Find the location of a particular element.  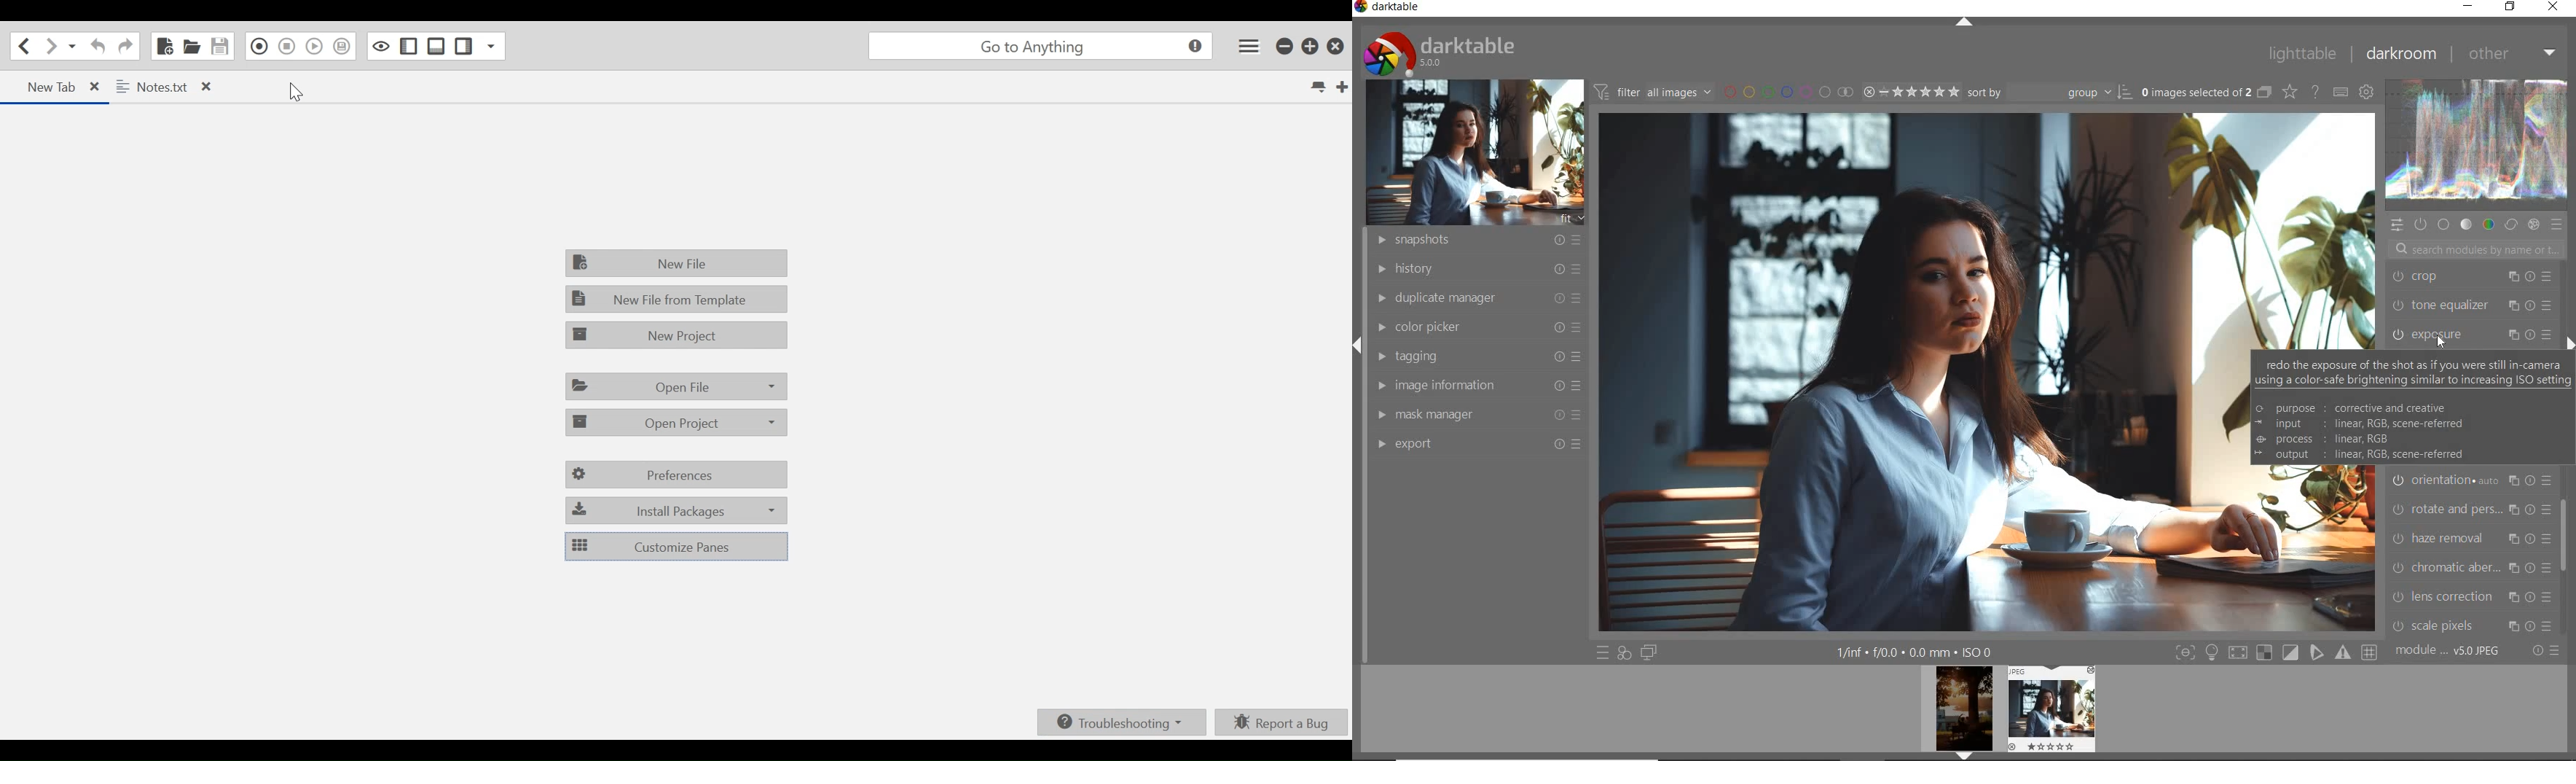

OTHER is located at coordinates (2513, 56).